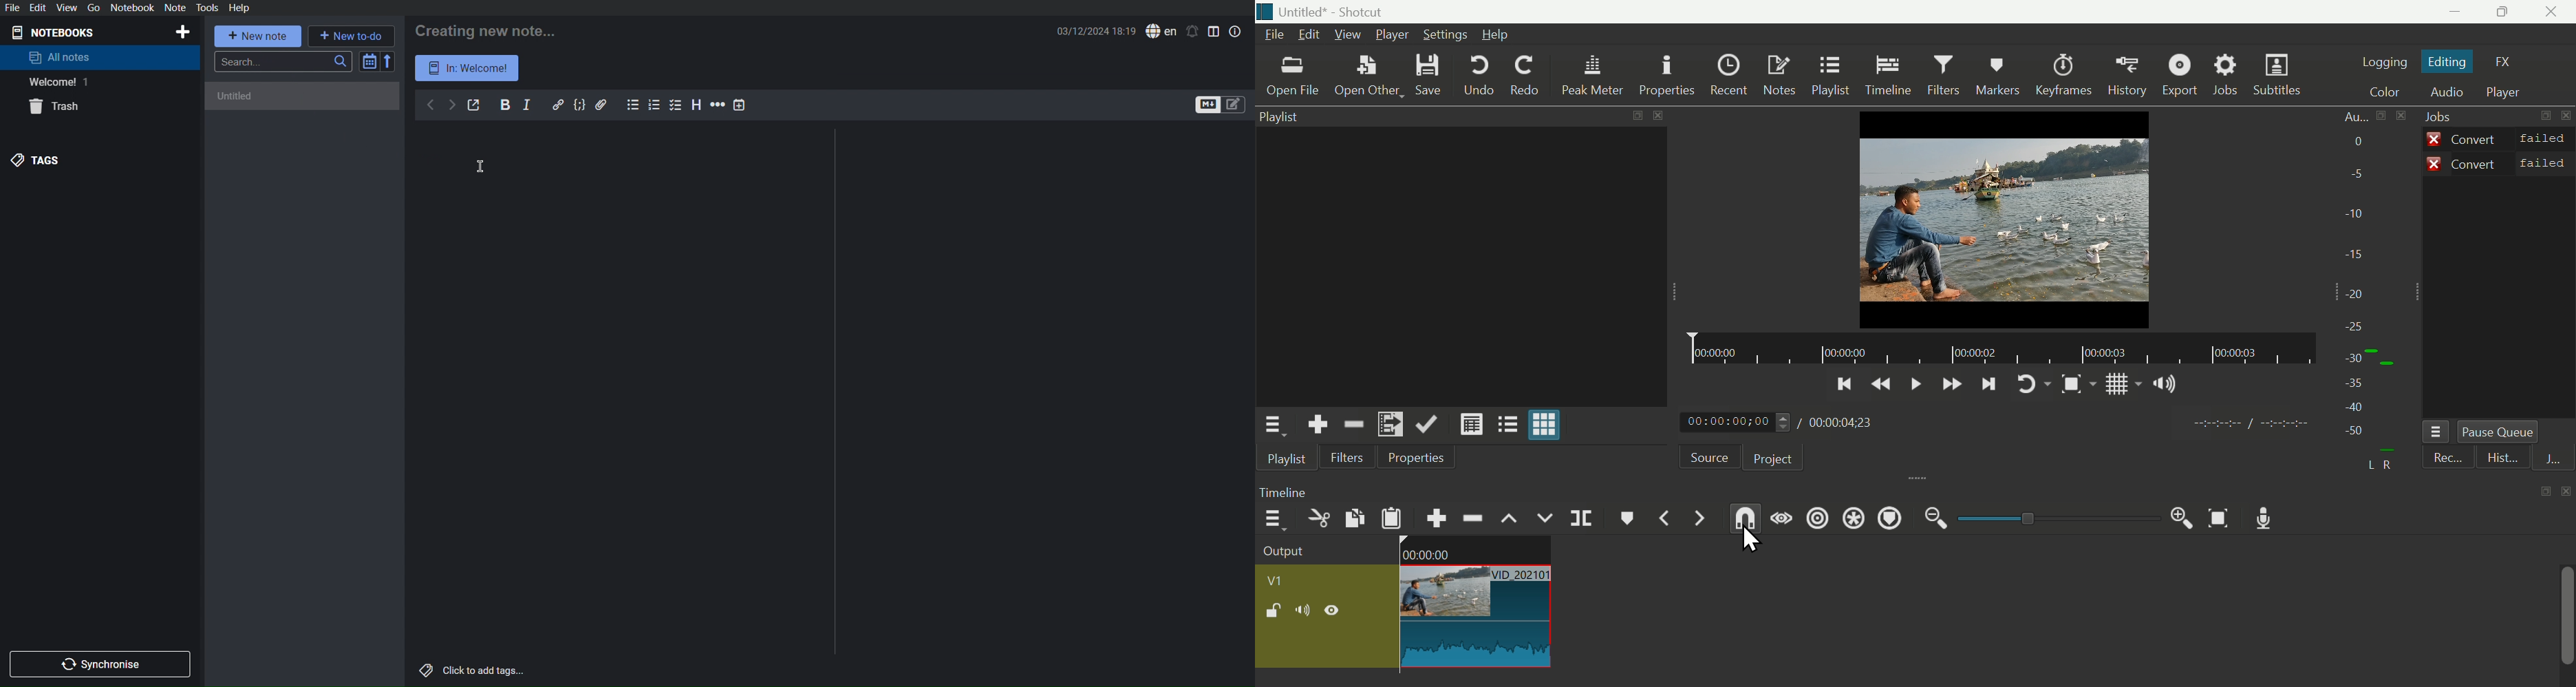 The width and height of the screenshot is (2576, 700). I want to click on Copy, so click(1352, 520).